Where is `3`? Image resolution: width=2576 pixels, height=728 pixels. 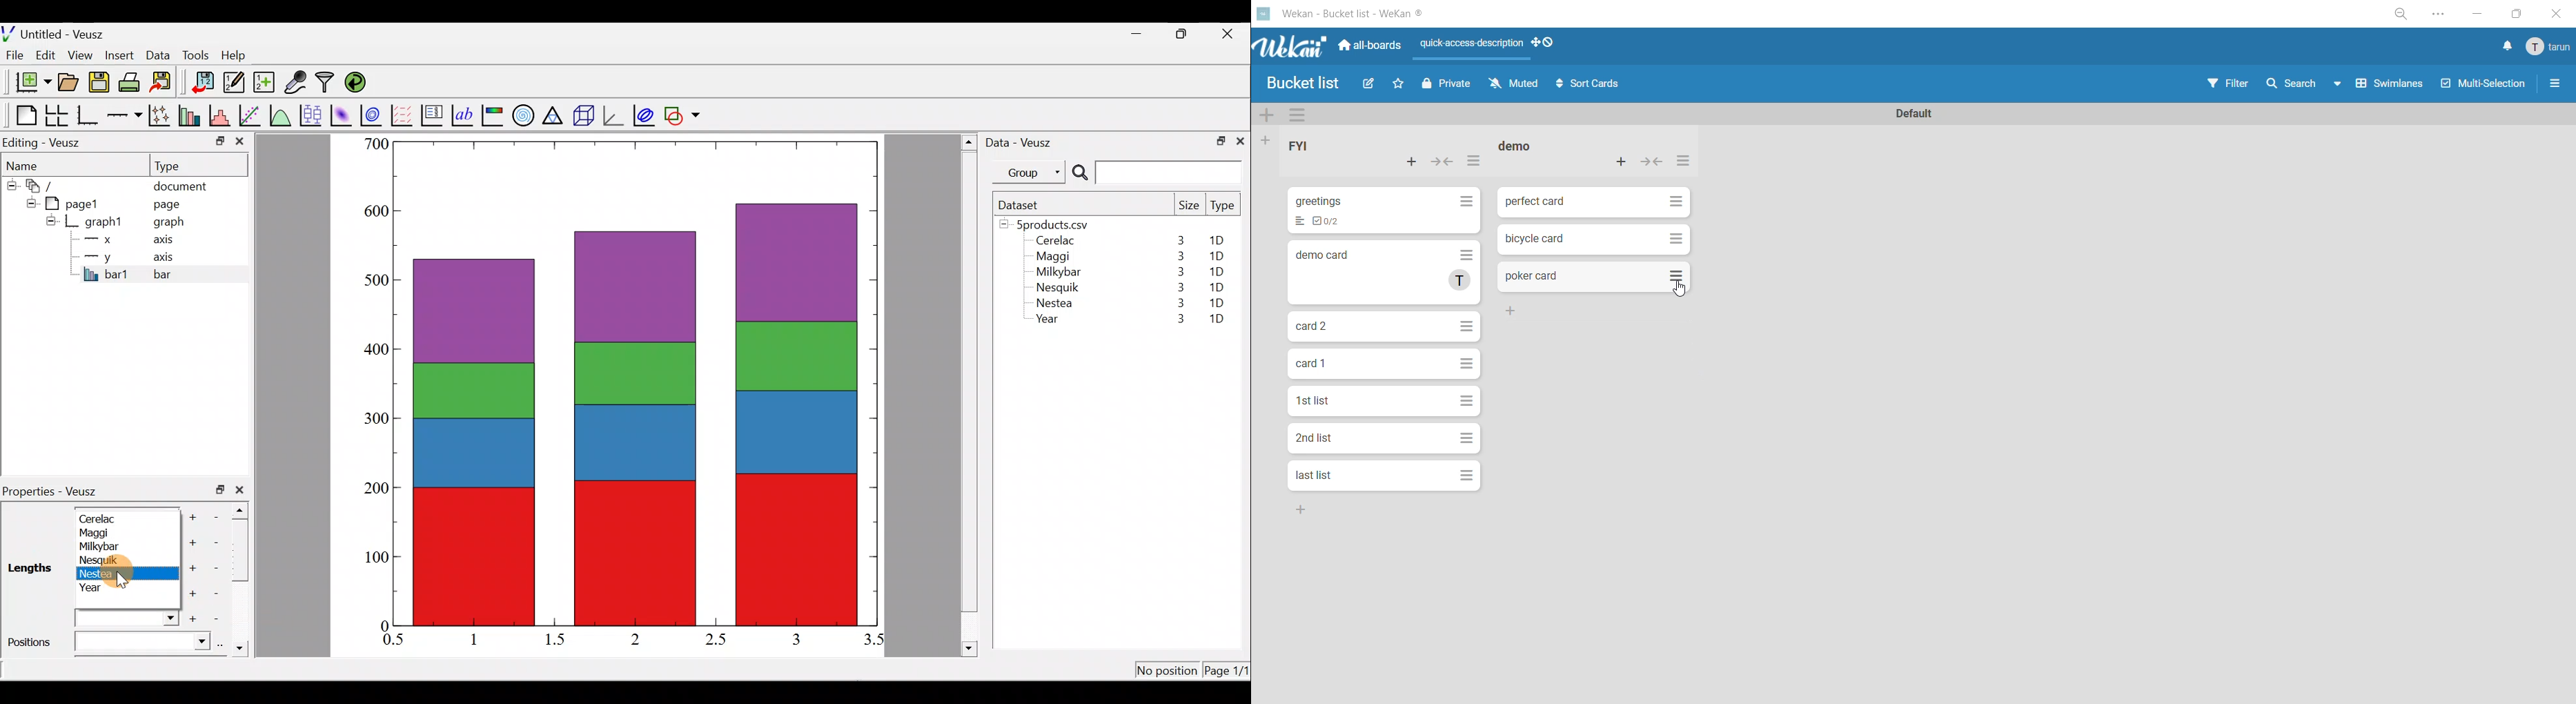 3 is located at coordinates (1178, 287).